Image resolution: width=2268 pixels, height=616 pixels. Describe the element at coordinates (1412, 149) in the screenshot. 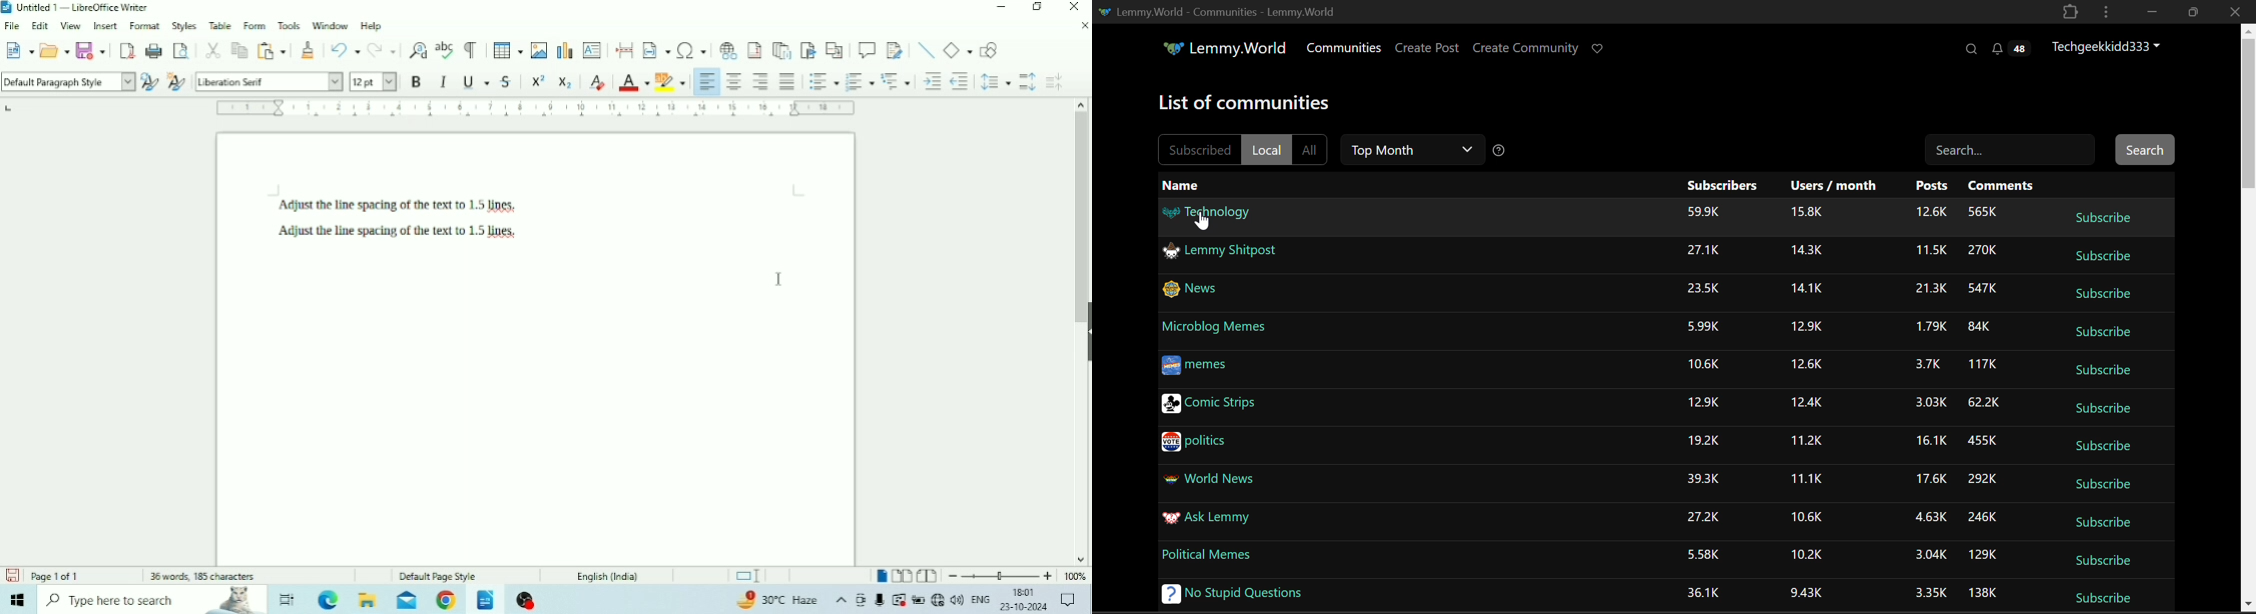

I see `Top Month` at that location.